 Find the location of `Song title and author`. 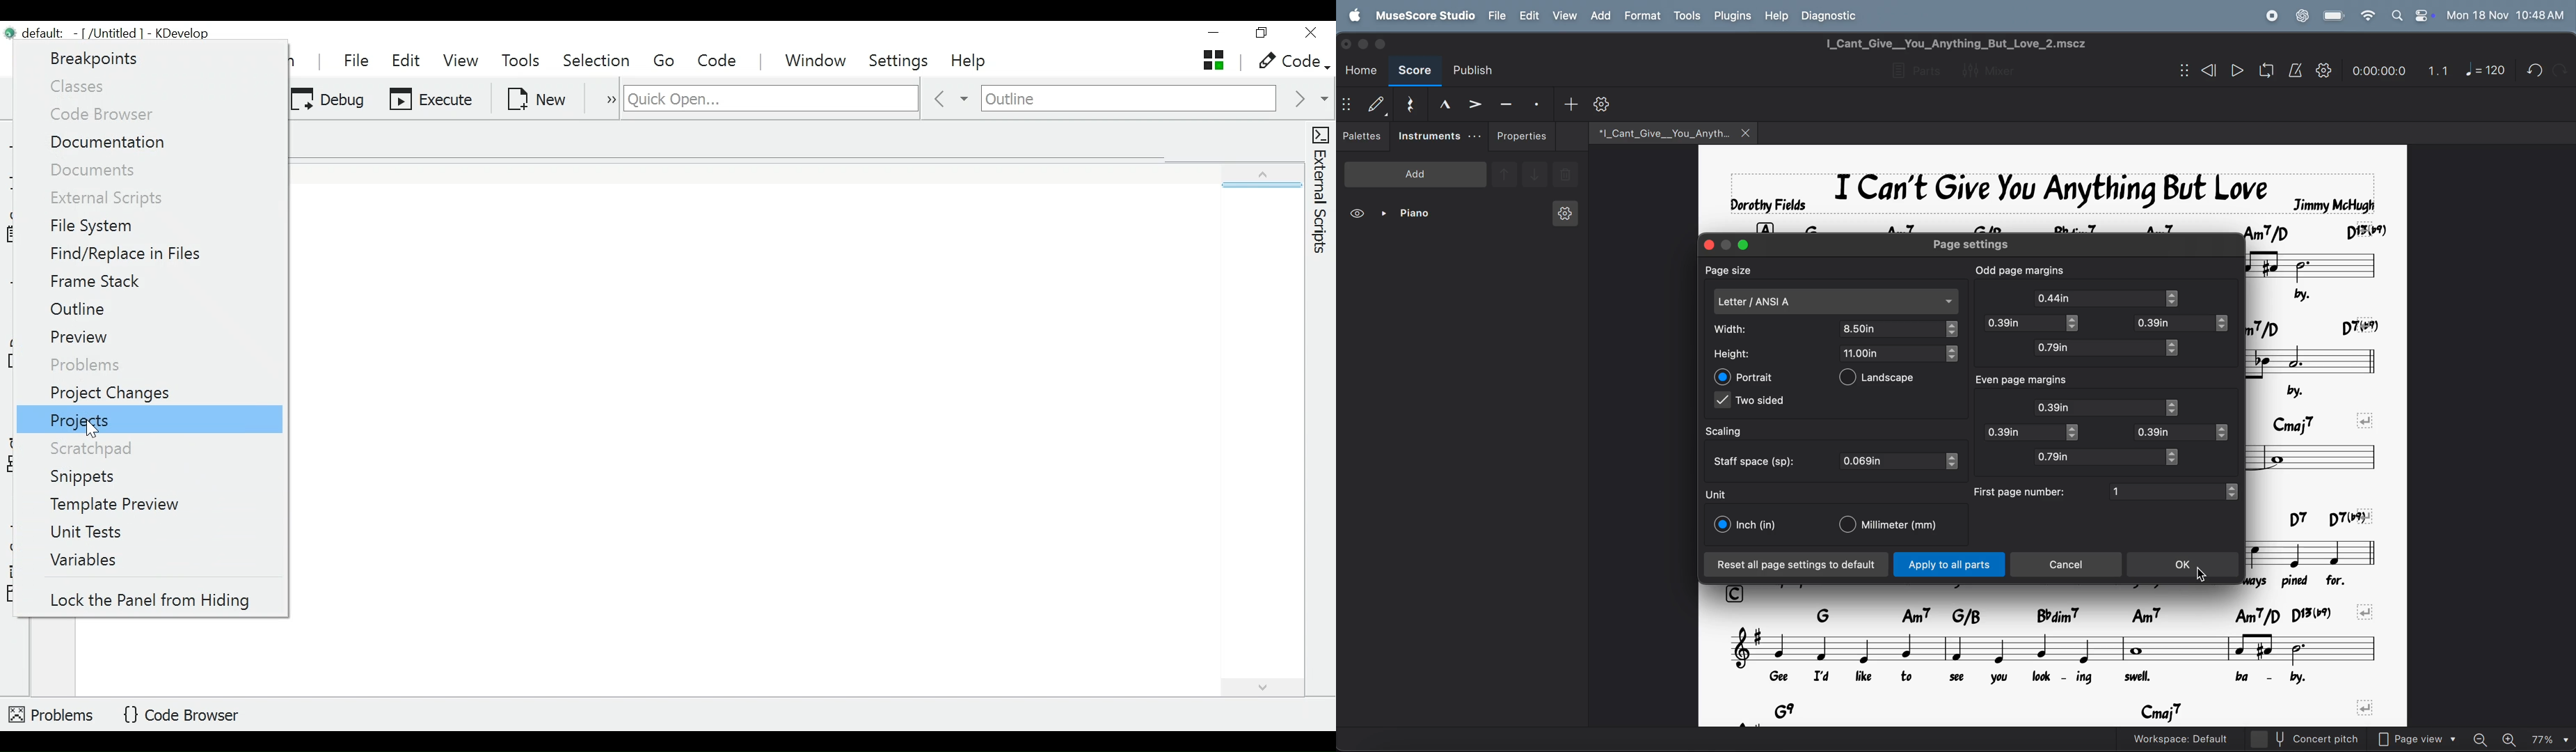

Song title and author is located at coordinates (2049, 188).